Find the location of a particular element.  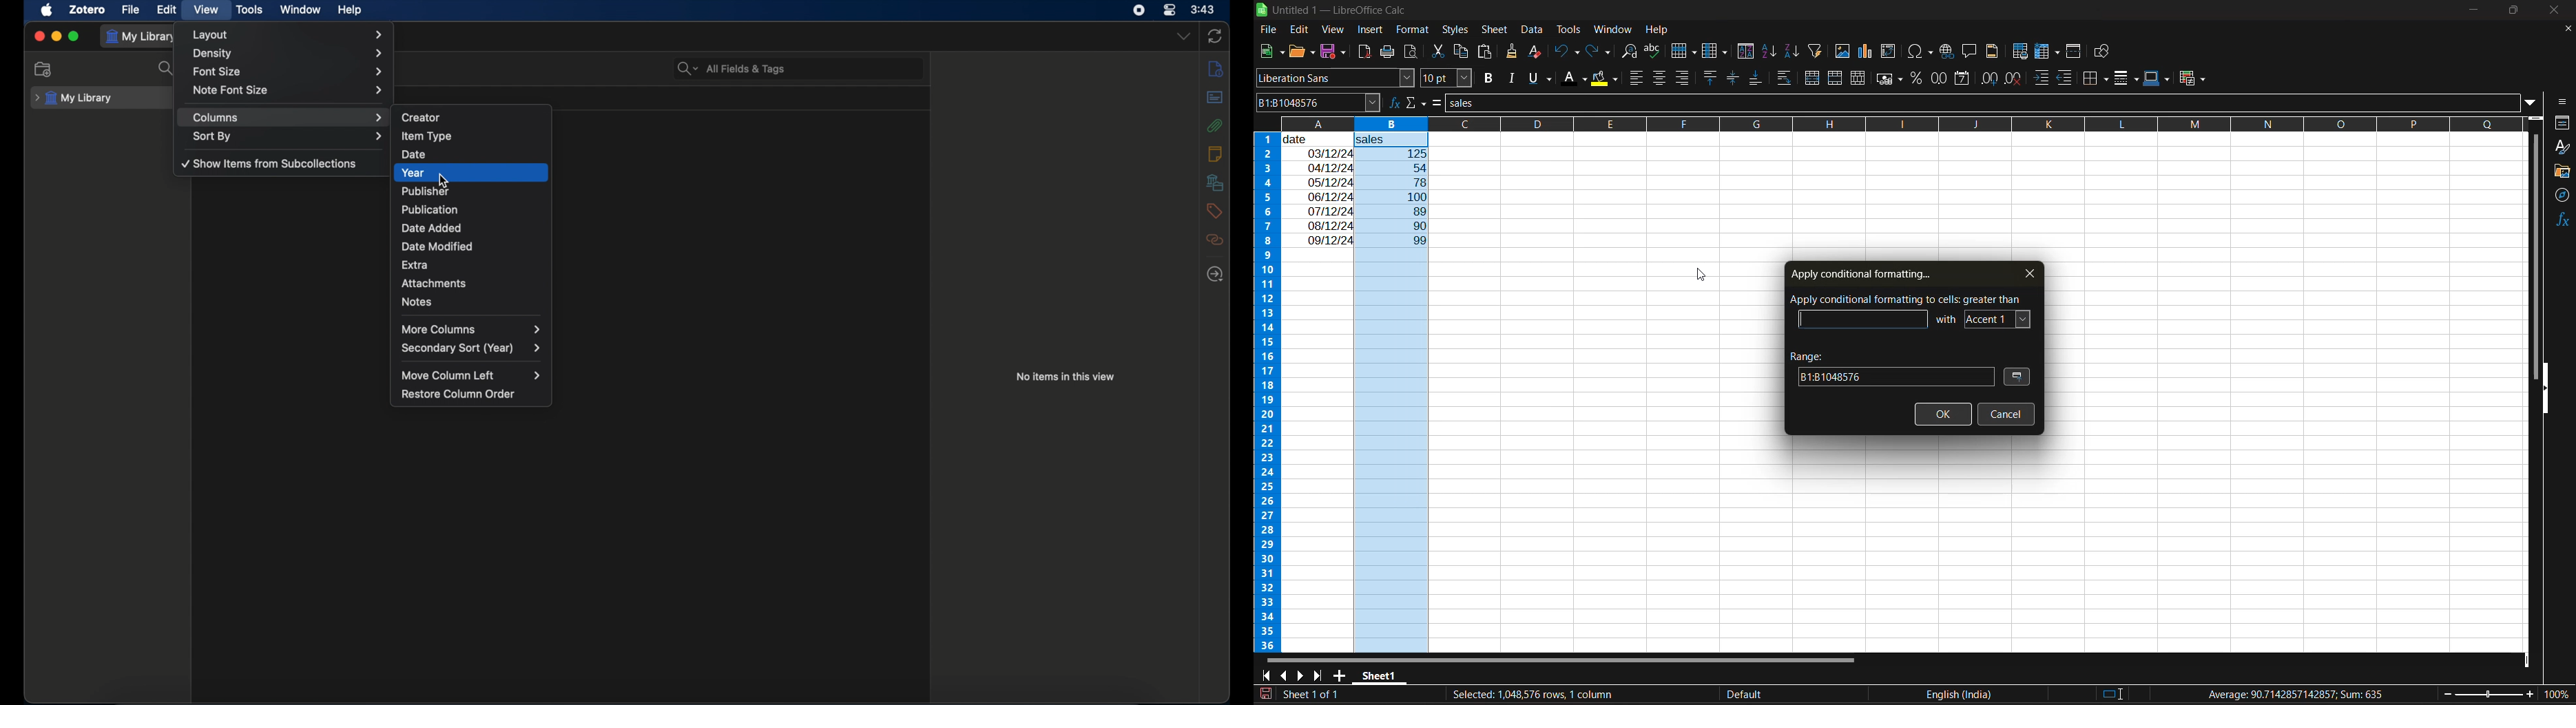

format as number is located at coordinates (1940, 80).